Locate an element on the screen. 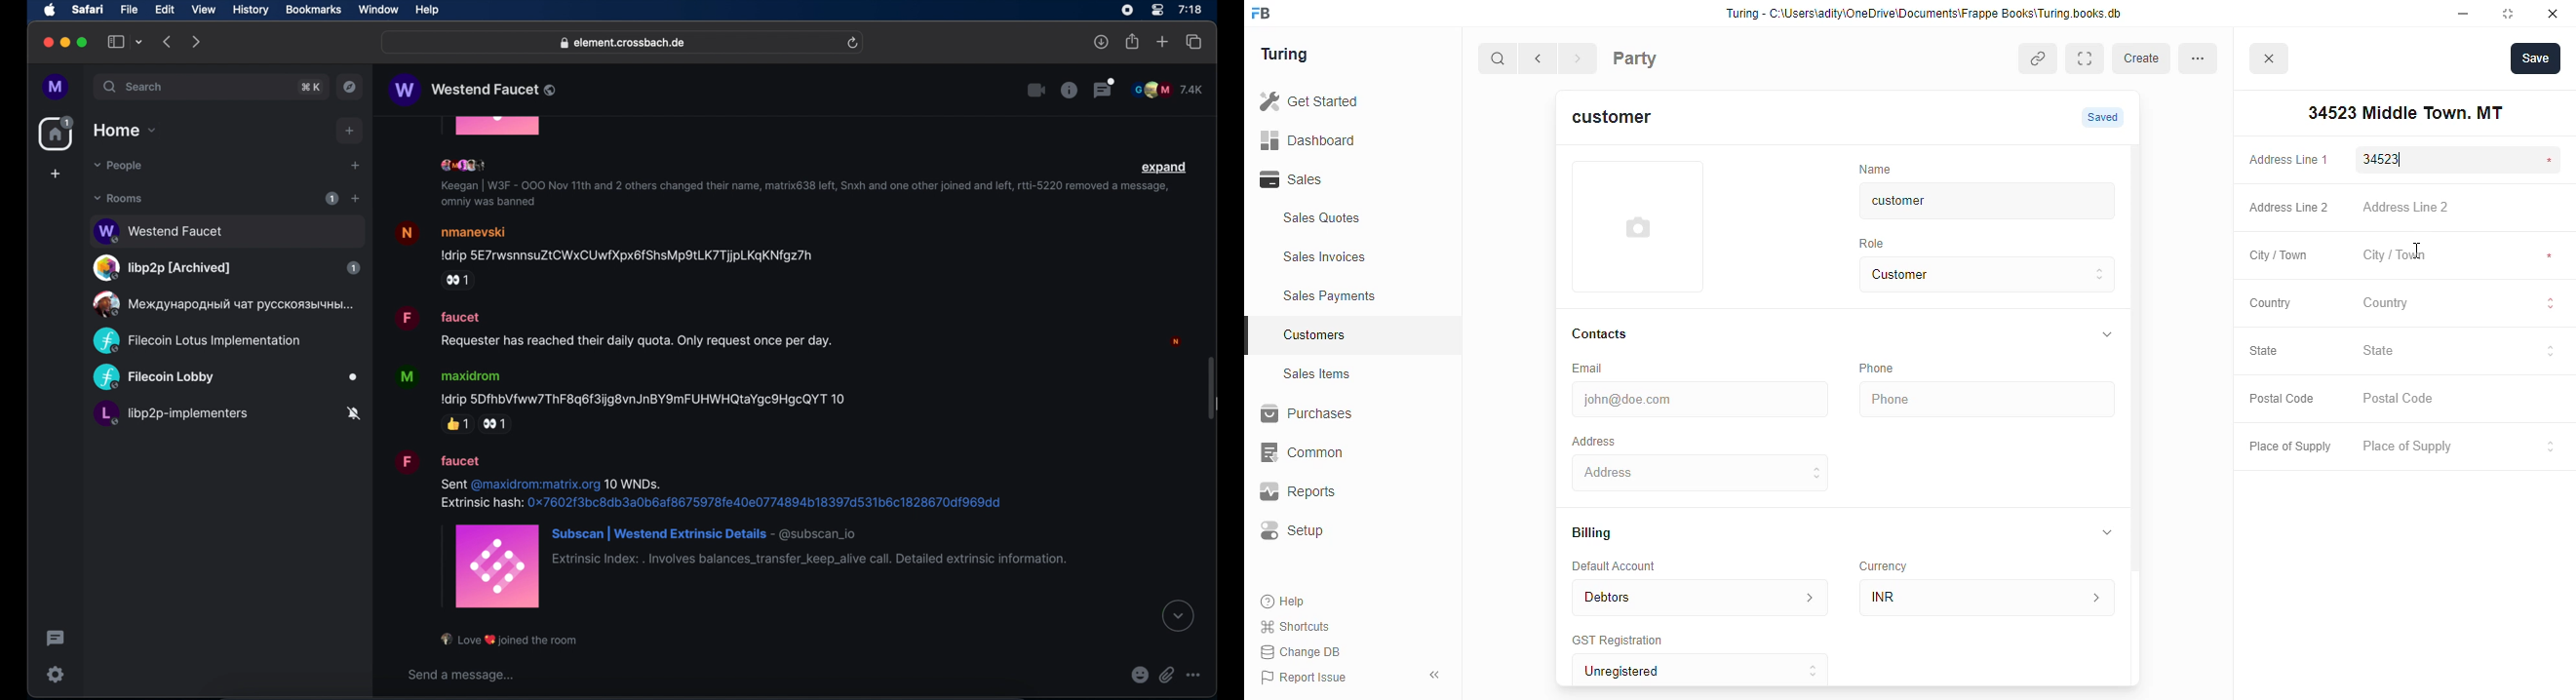 The image size is (2576, 700). Postal Code is located at coordinates (2282, 400).